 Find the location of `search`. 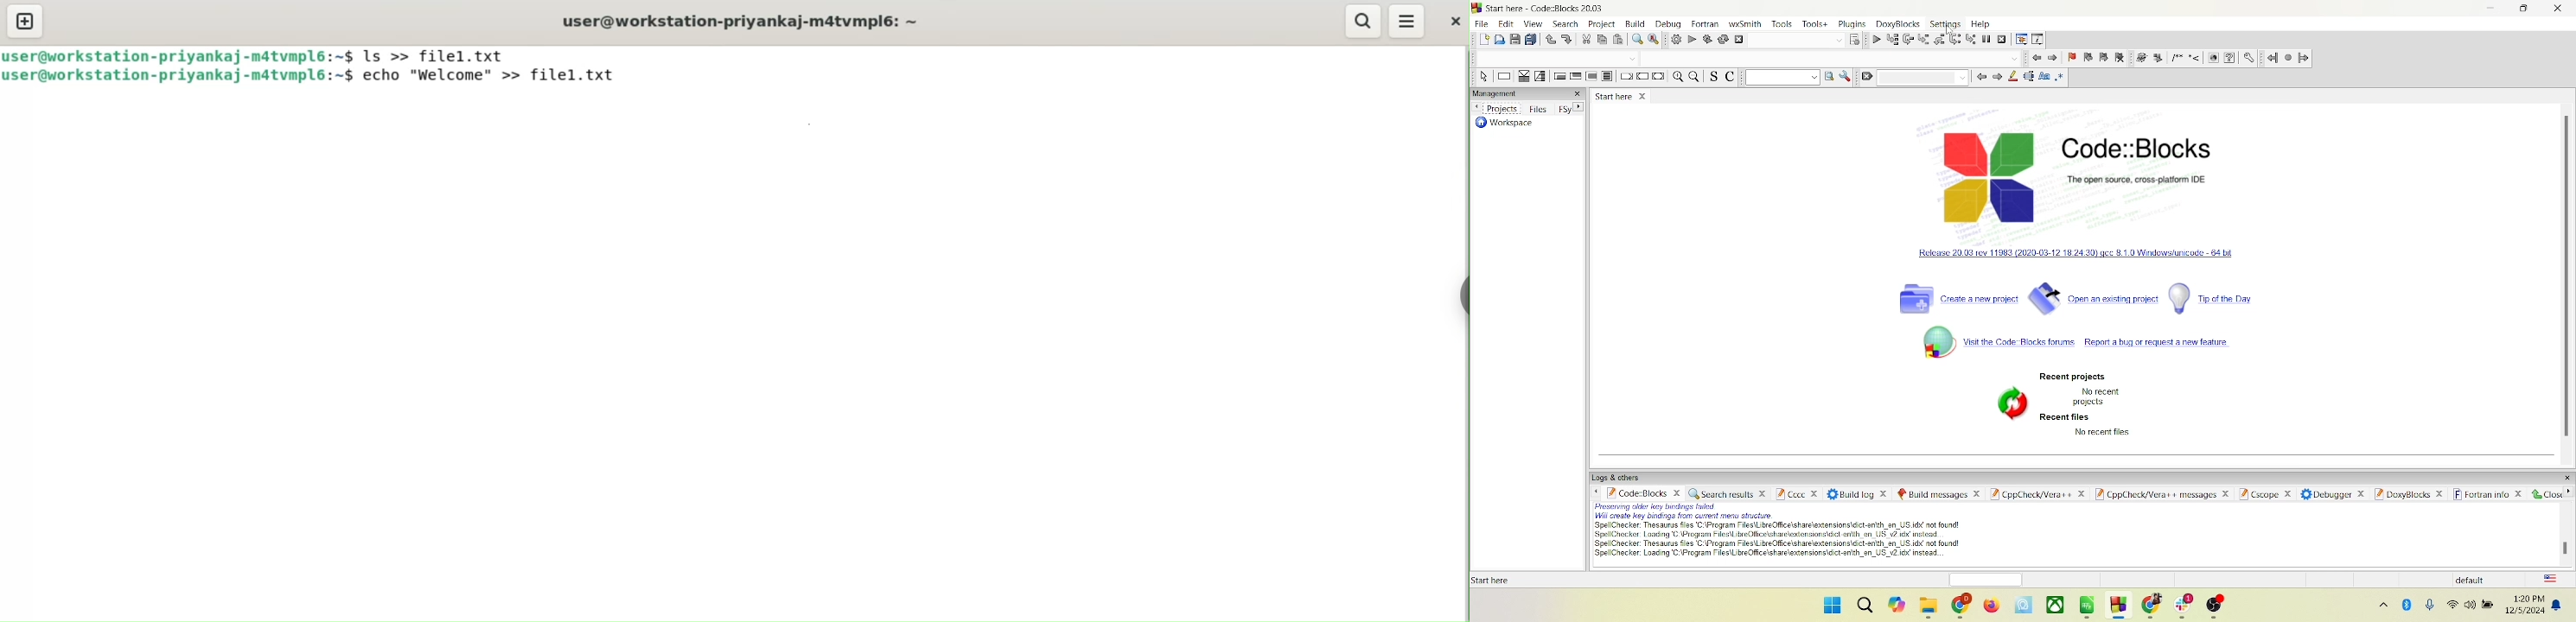

search is located at coordinates (1564, 24).